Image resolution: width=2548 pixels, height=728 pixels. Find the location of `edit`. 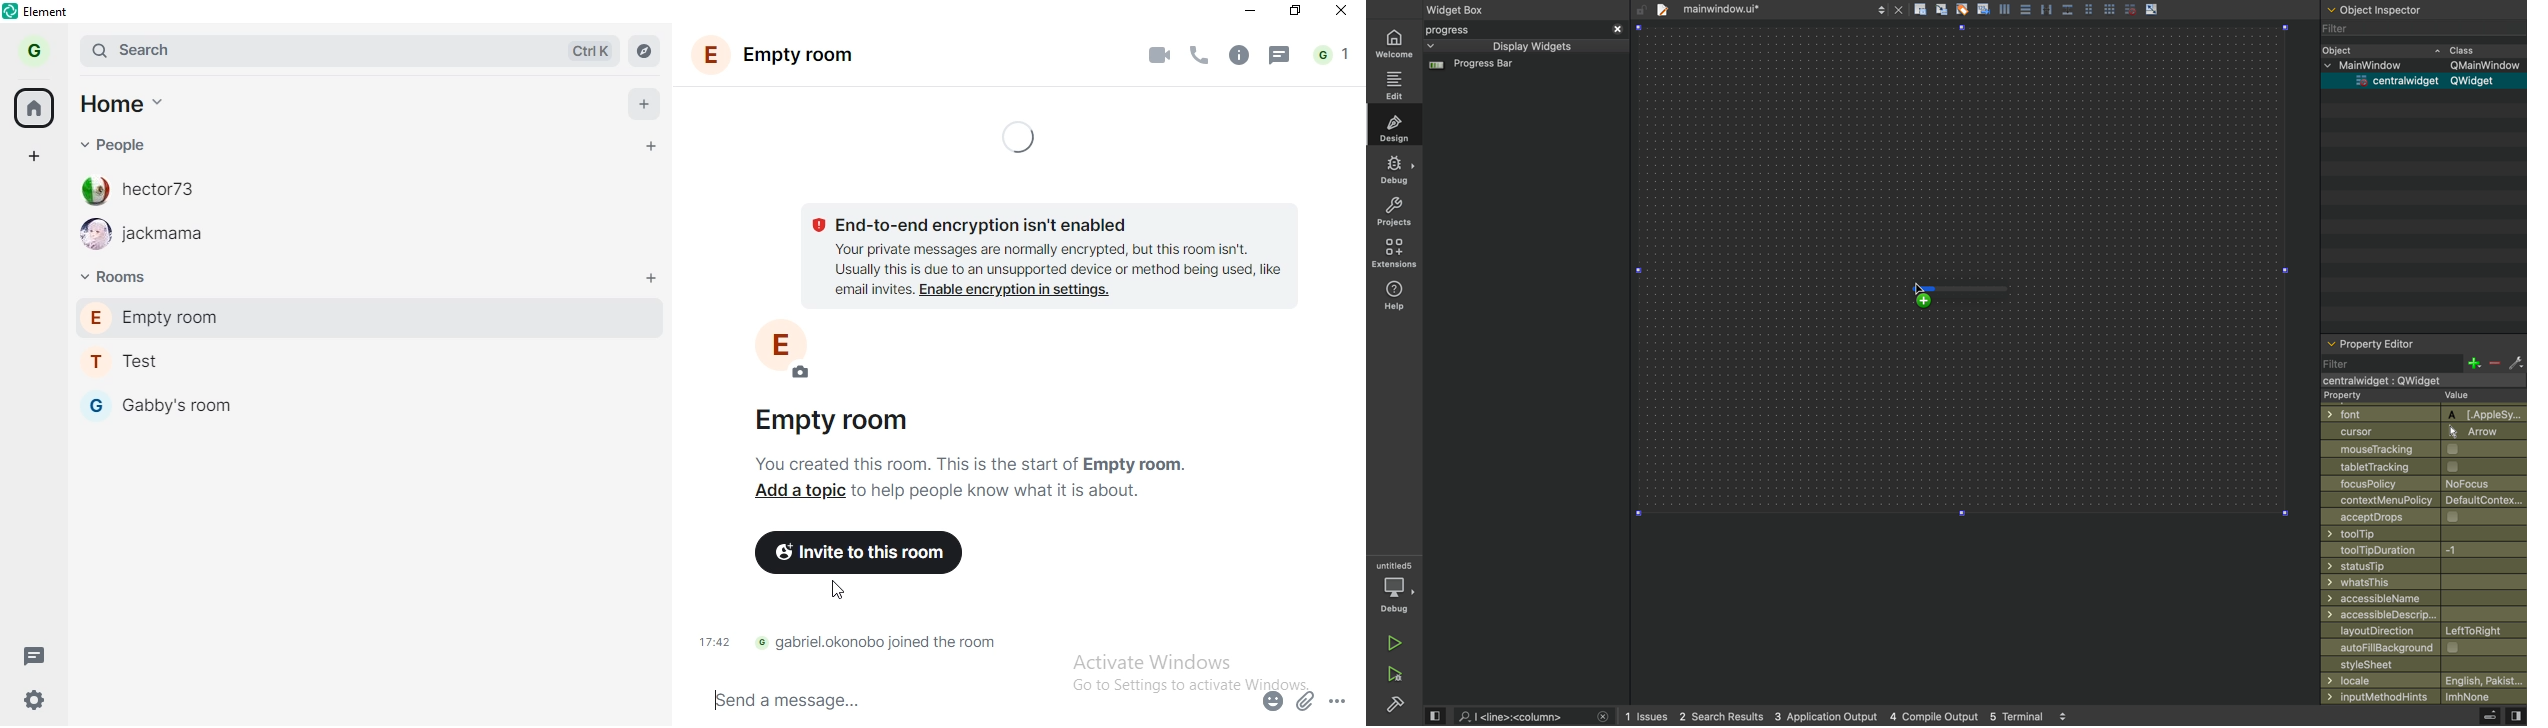

edit is located at coordinates (1395, 86).